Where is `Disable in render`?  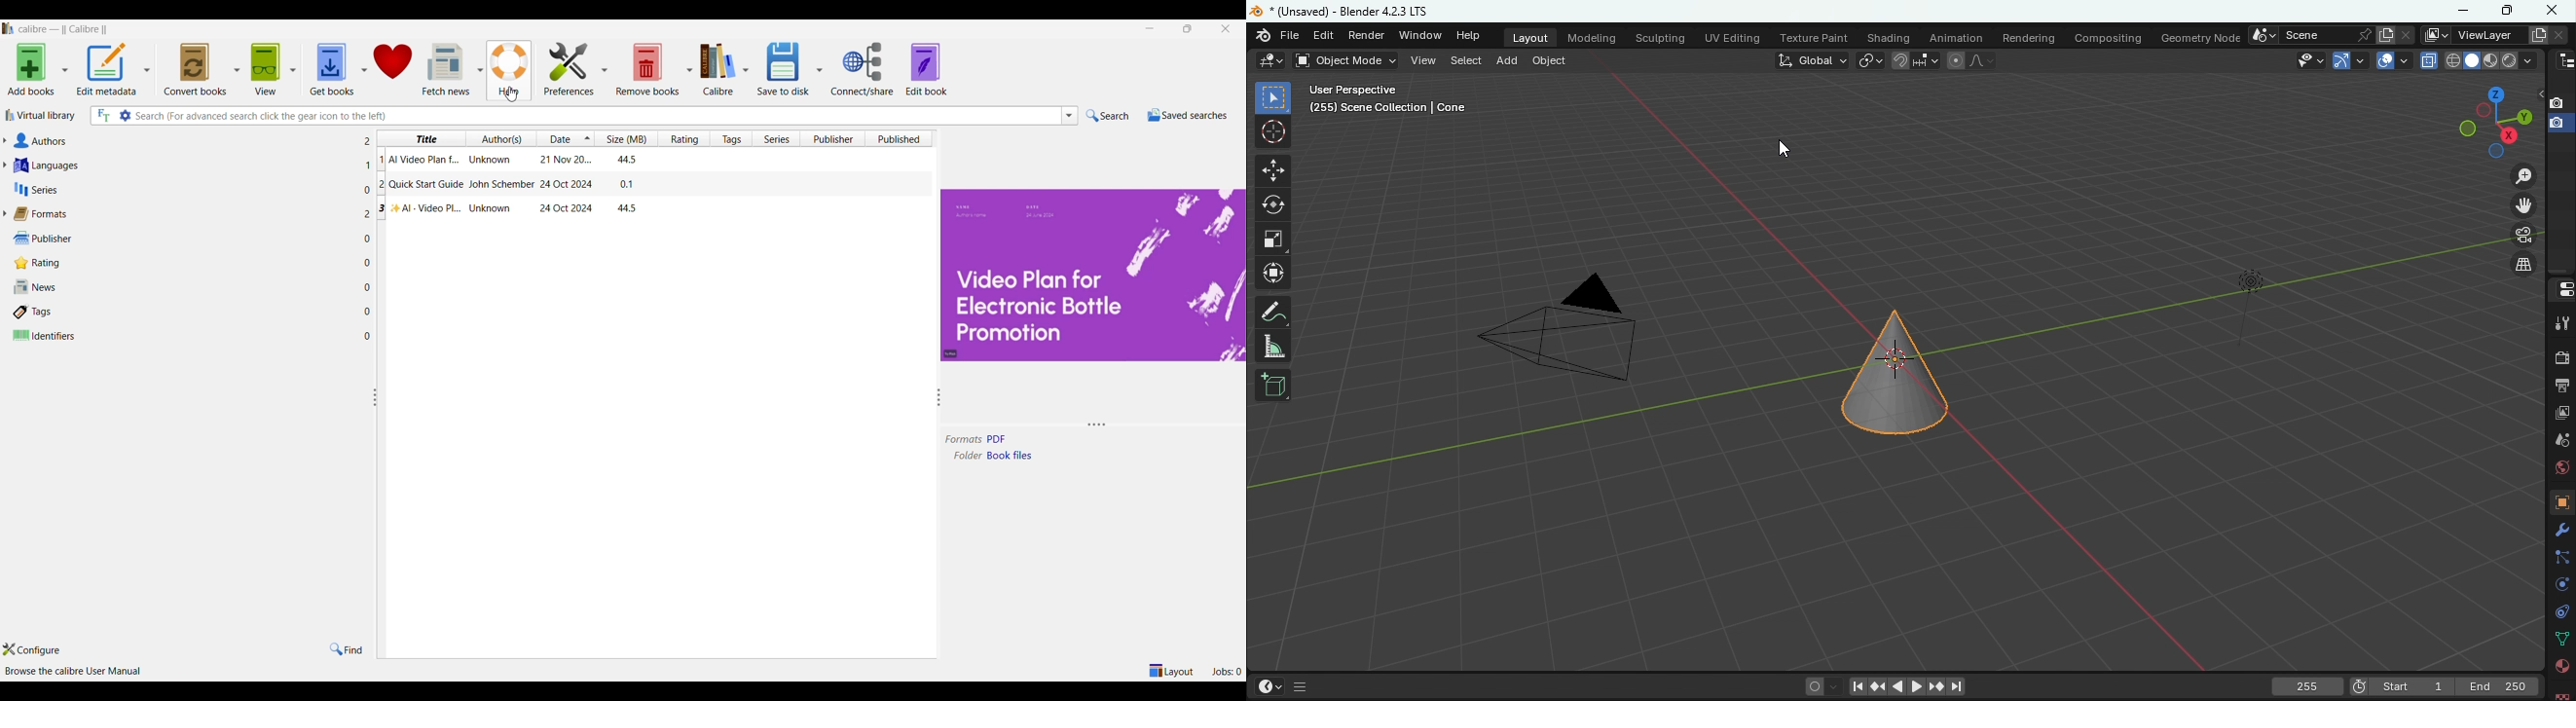
Disable in render is located at coordinates (2559, 125).